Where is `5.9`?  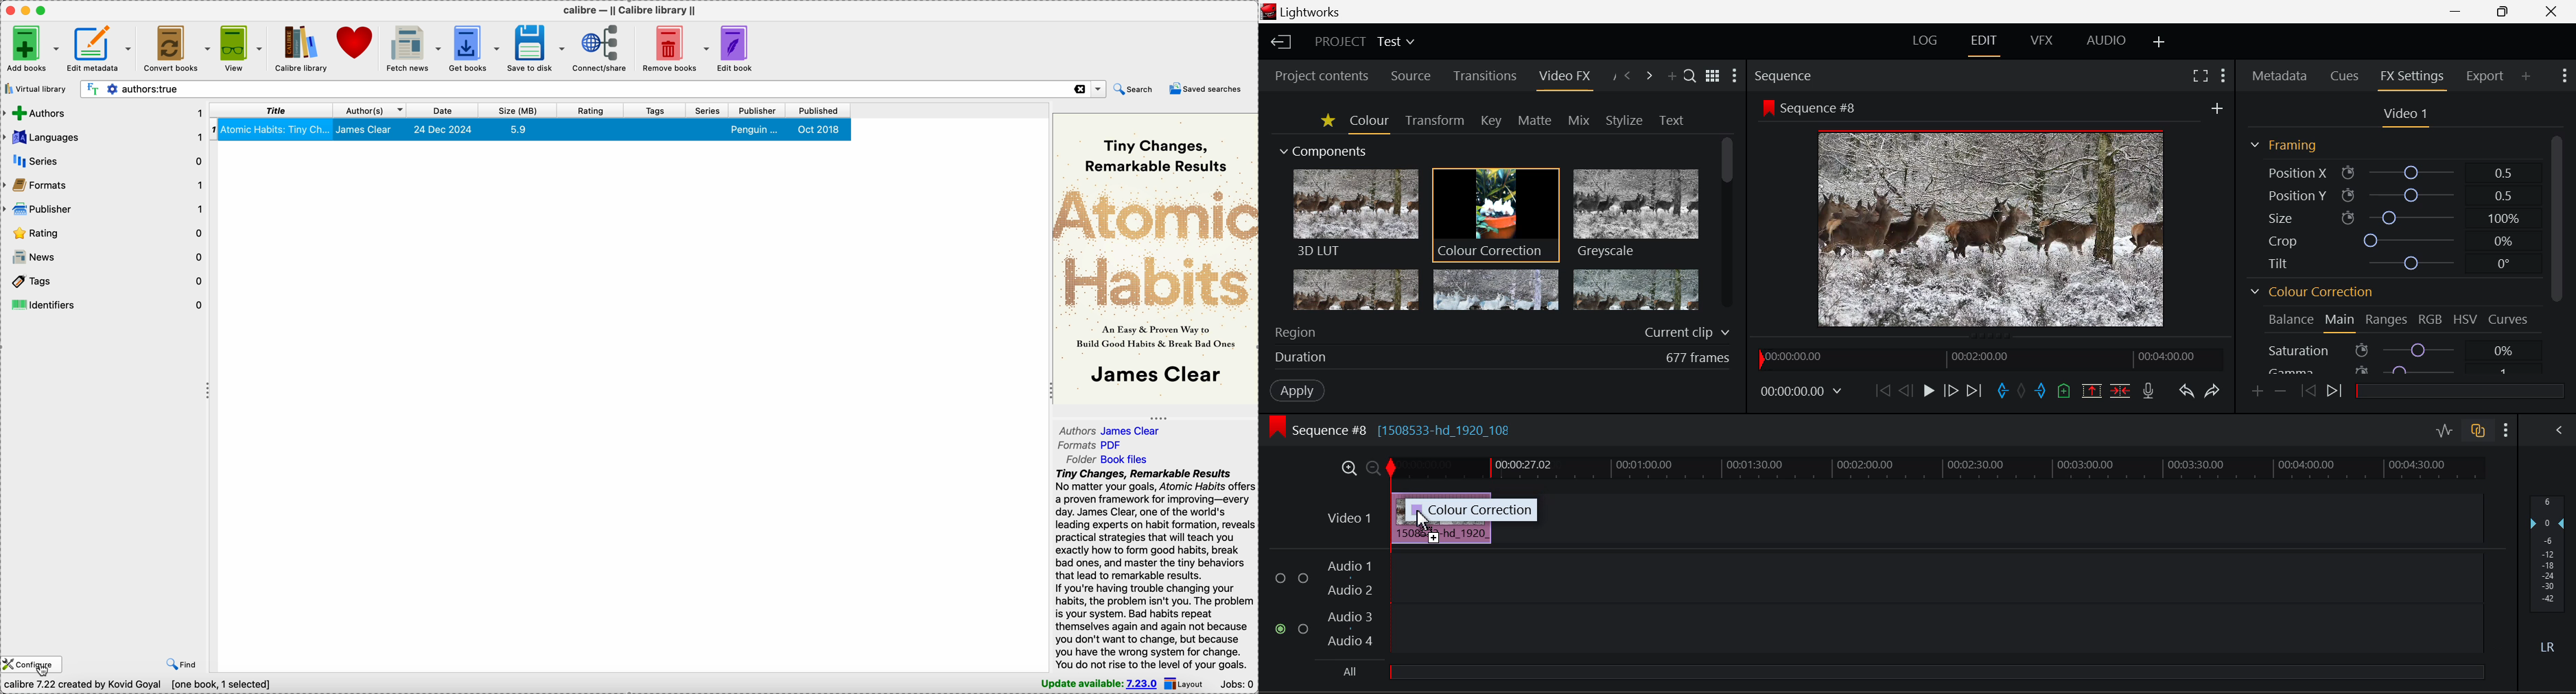 5.9 is located at coordinates (518, 130).